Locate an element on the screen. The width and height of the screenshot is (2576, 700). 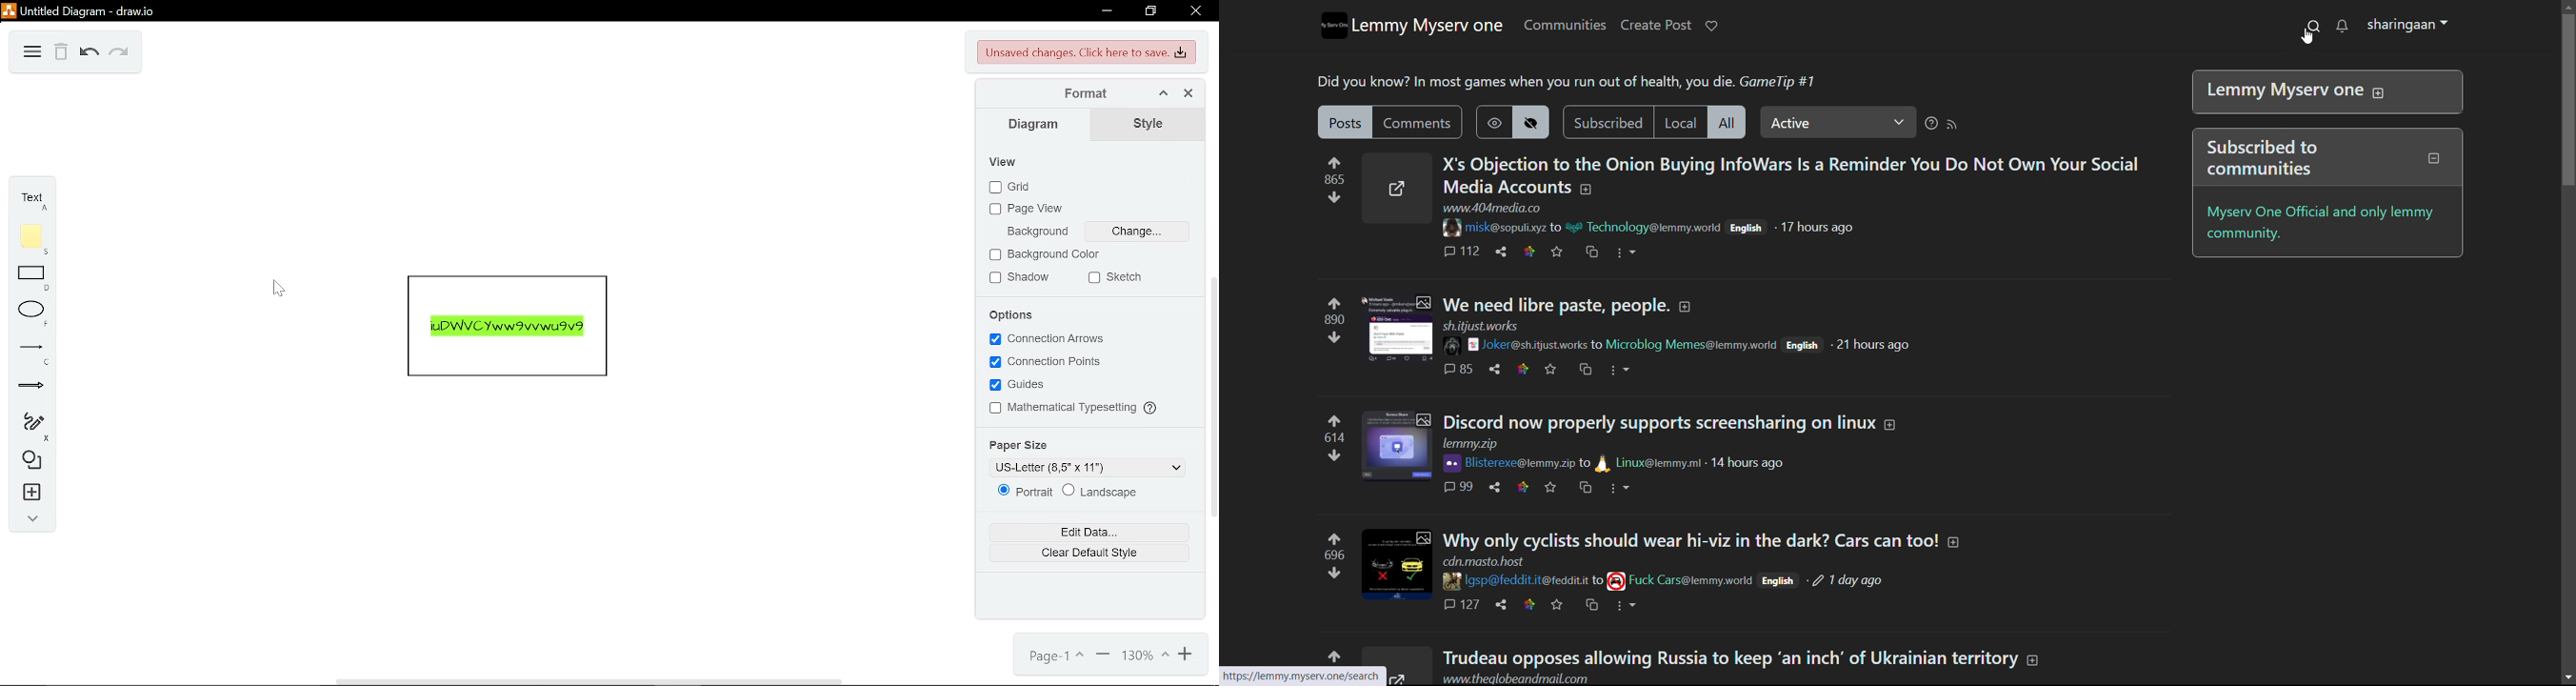
insert is located at coordinates (28, 495).